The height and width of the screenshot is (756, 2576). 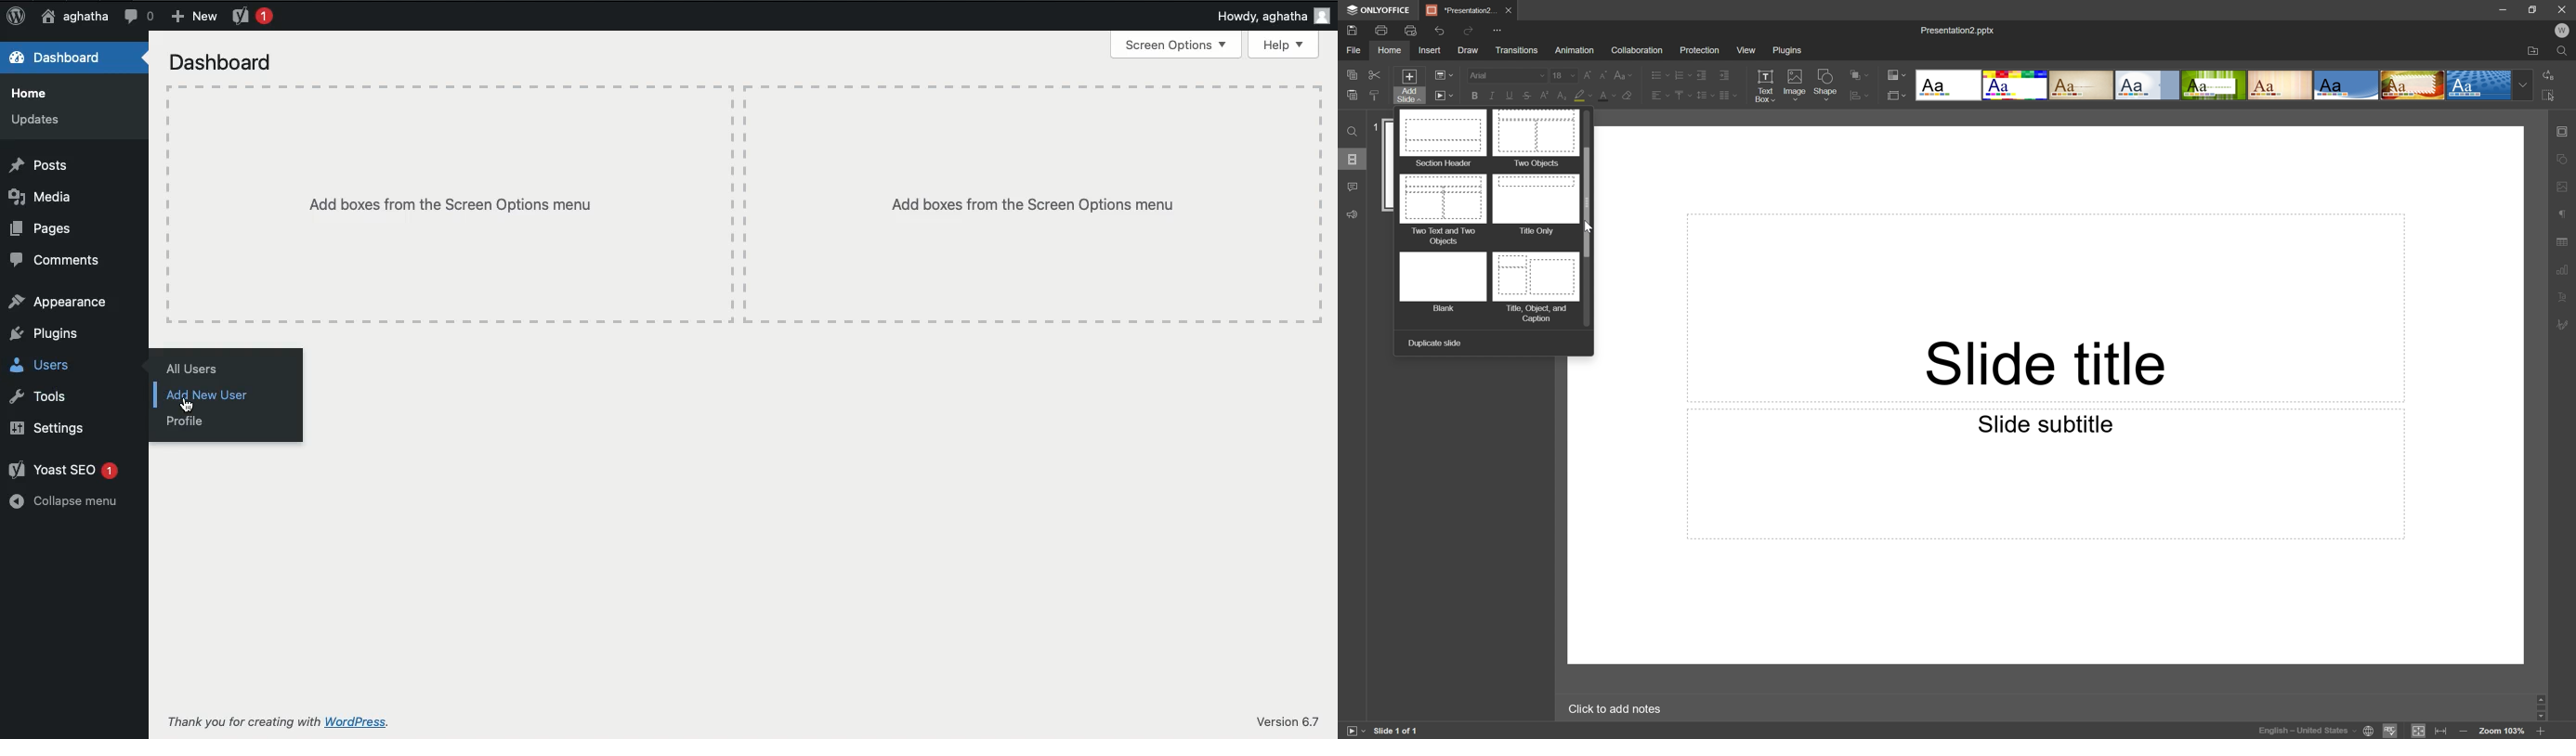 What do you see at coordinates (1625, 73) in the screenshot?
I see `Change case` at bounding box center [1625, 73].